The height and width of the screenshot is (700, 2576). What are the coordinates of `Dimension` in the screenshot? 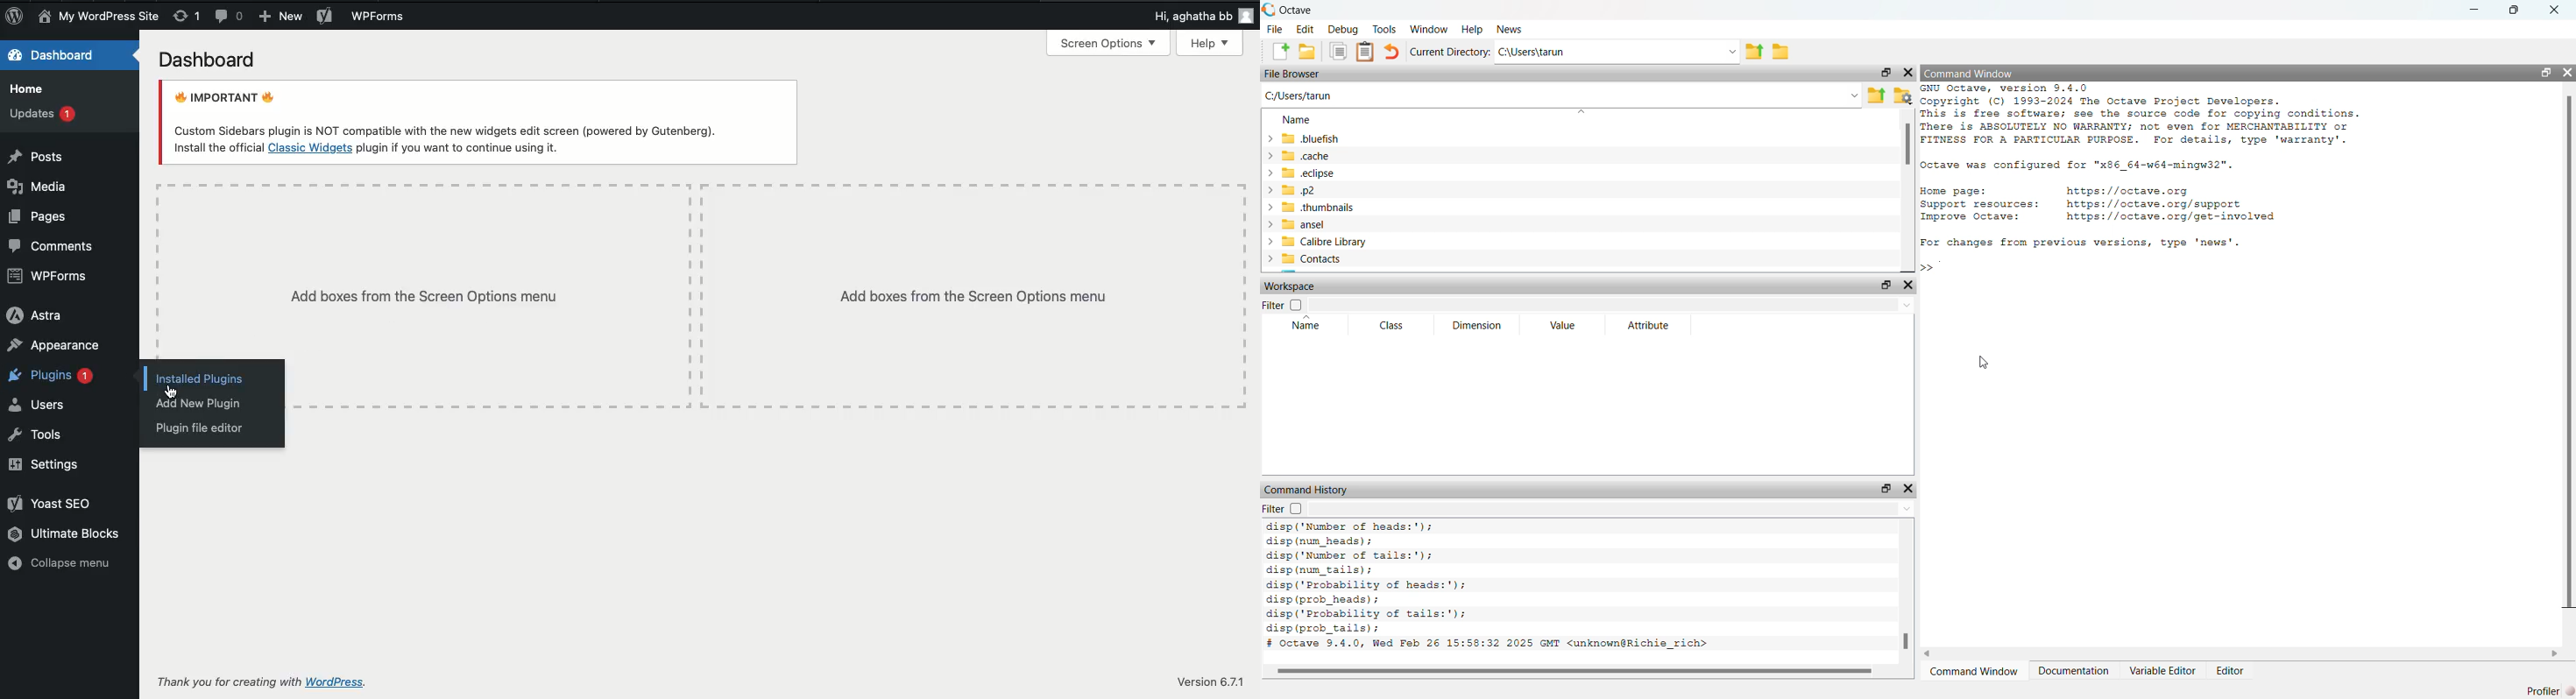 It's located at (1479, 324).